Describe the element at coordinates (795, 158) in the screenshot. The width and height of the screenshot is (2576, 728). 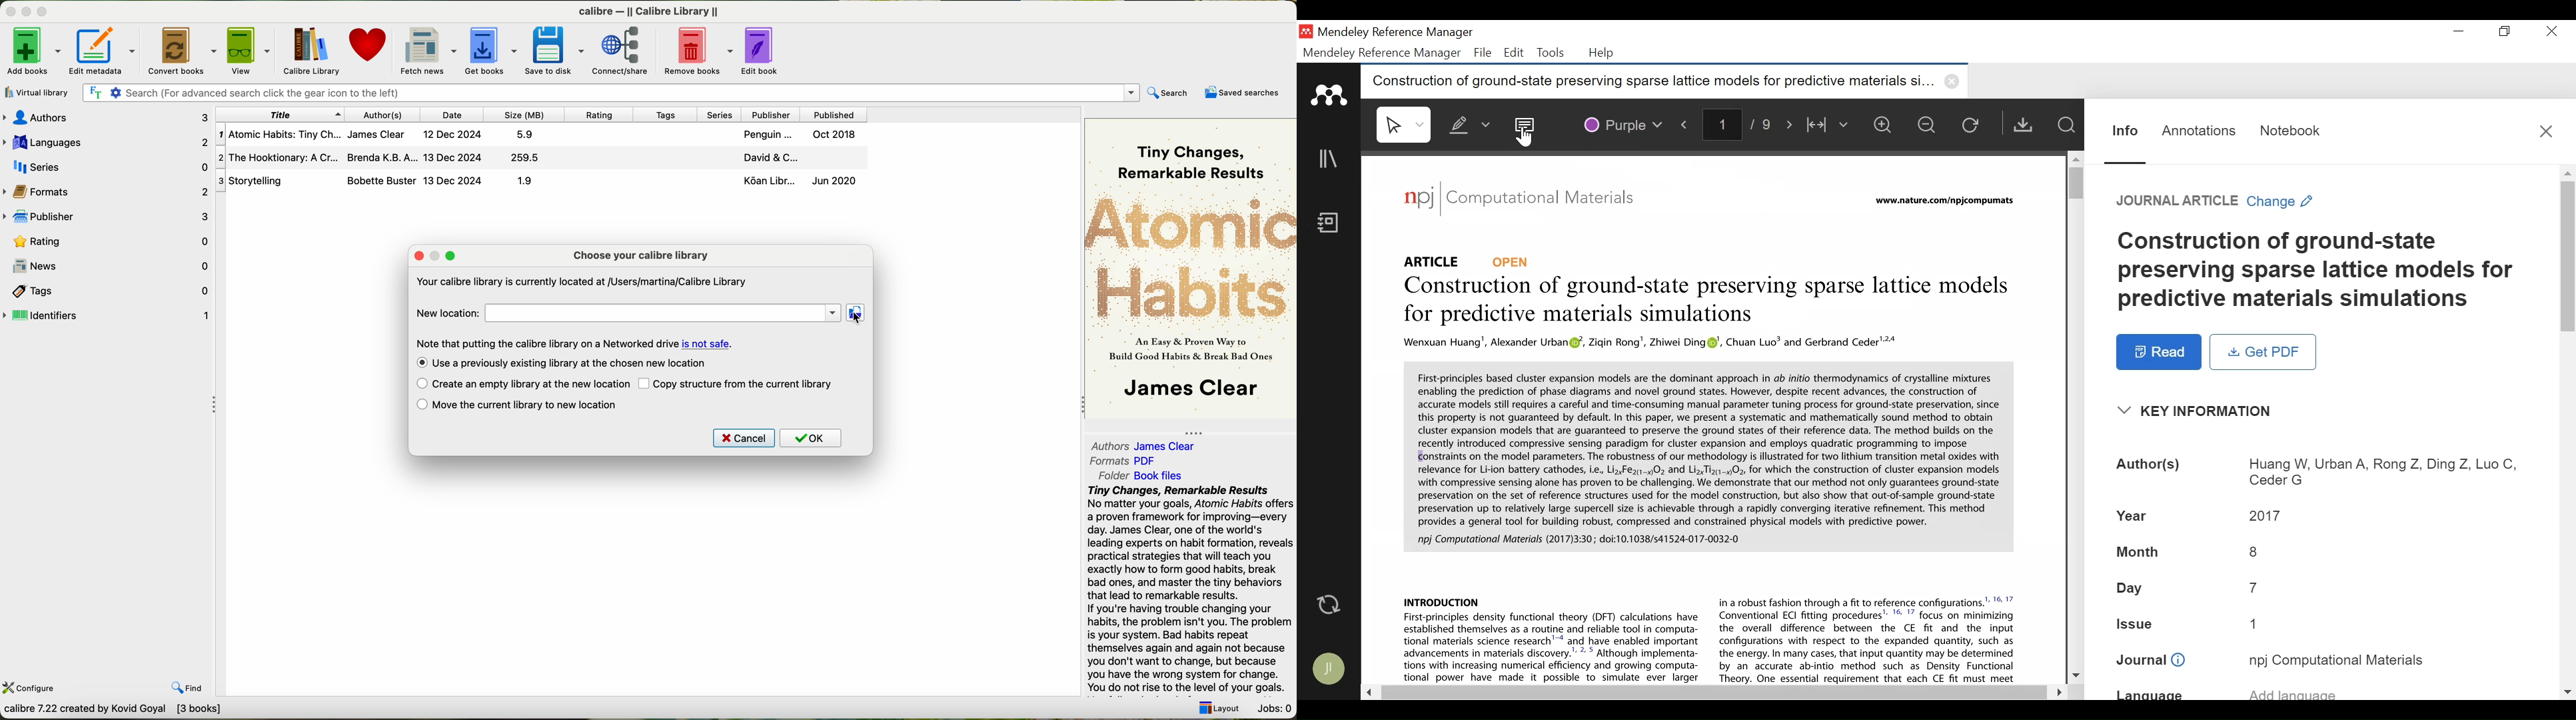
I see `David & C...` at that location.